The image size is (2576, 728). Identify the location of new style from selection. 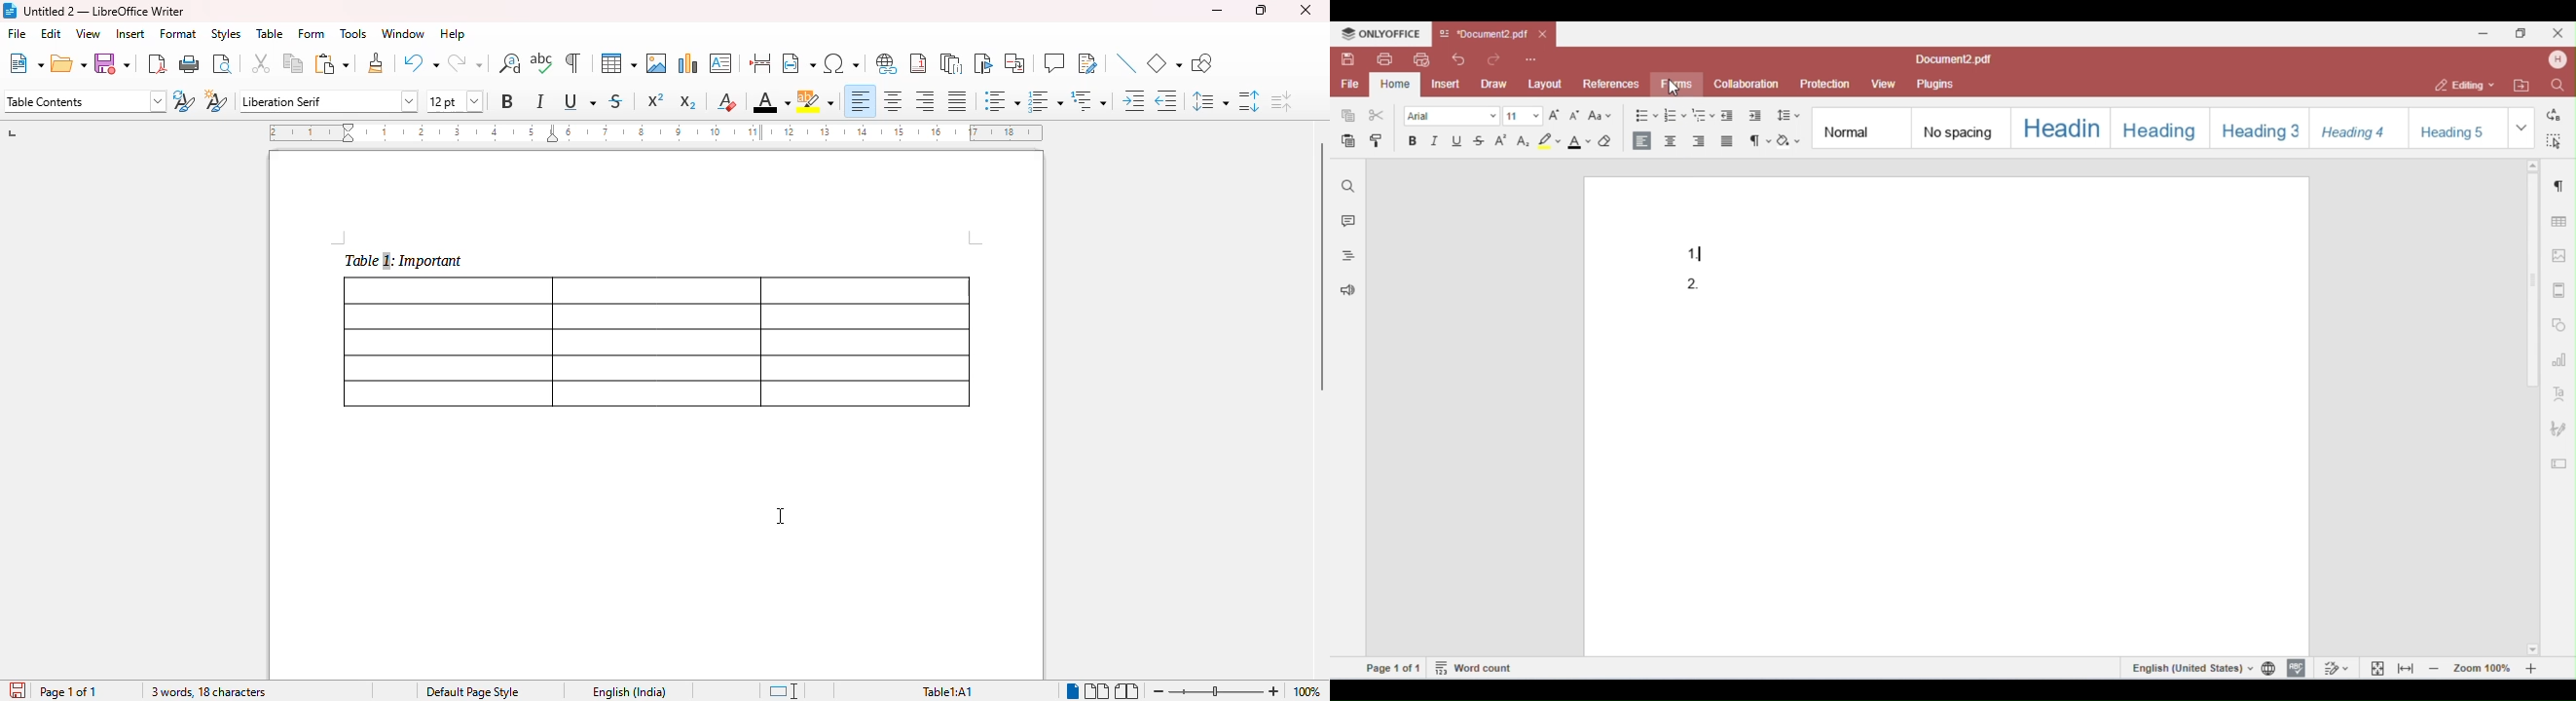
(217, 100).